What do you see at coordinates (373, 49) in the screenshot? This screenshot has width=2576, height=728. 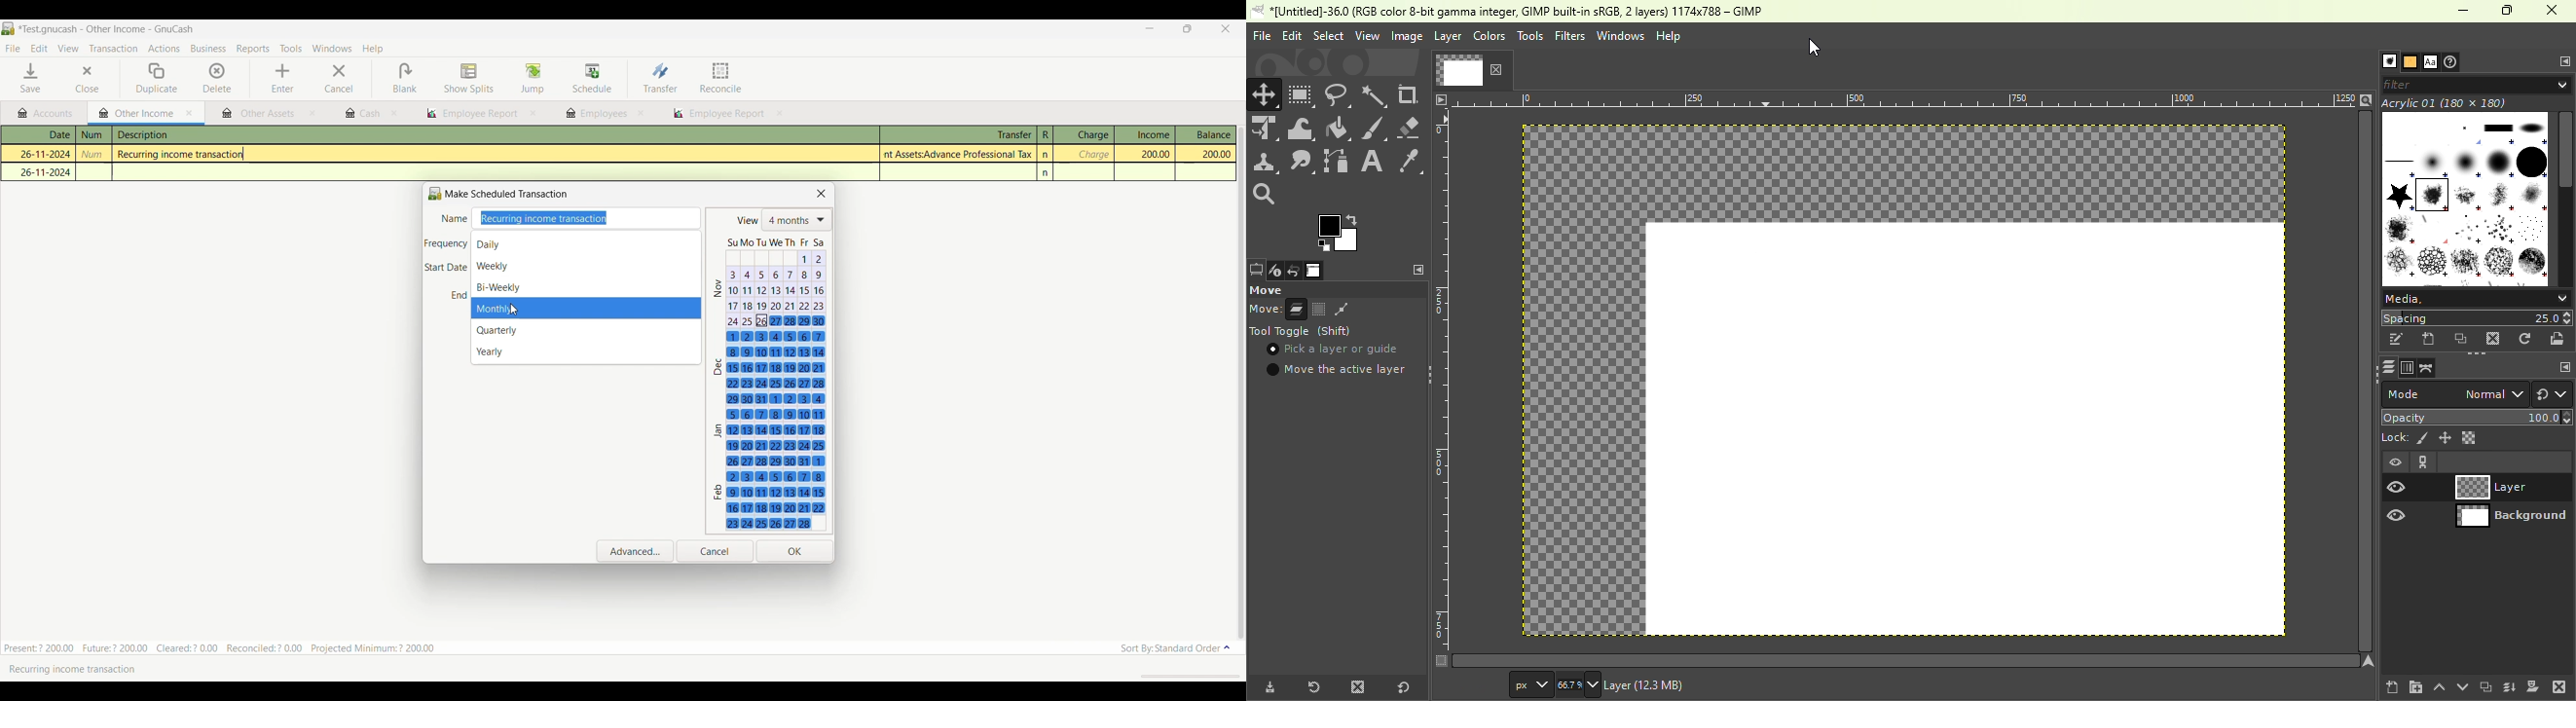 I see `Help menu` at bounding box center [373, 49].